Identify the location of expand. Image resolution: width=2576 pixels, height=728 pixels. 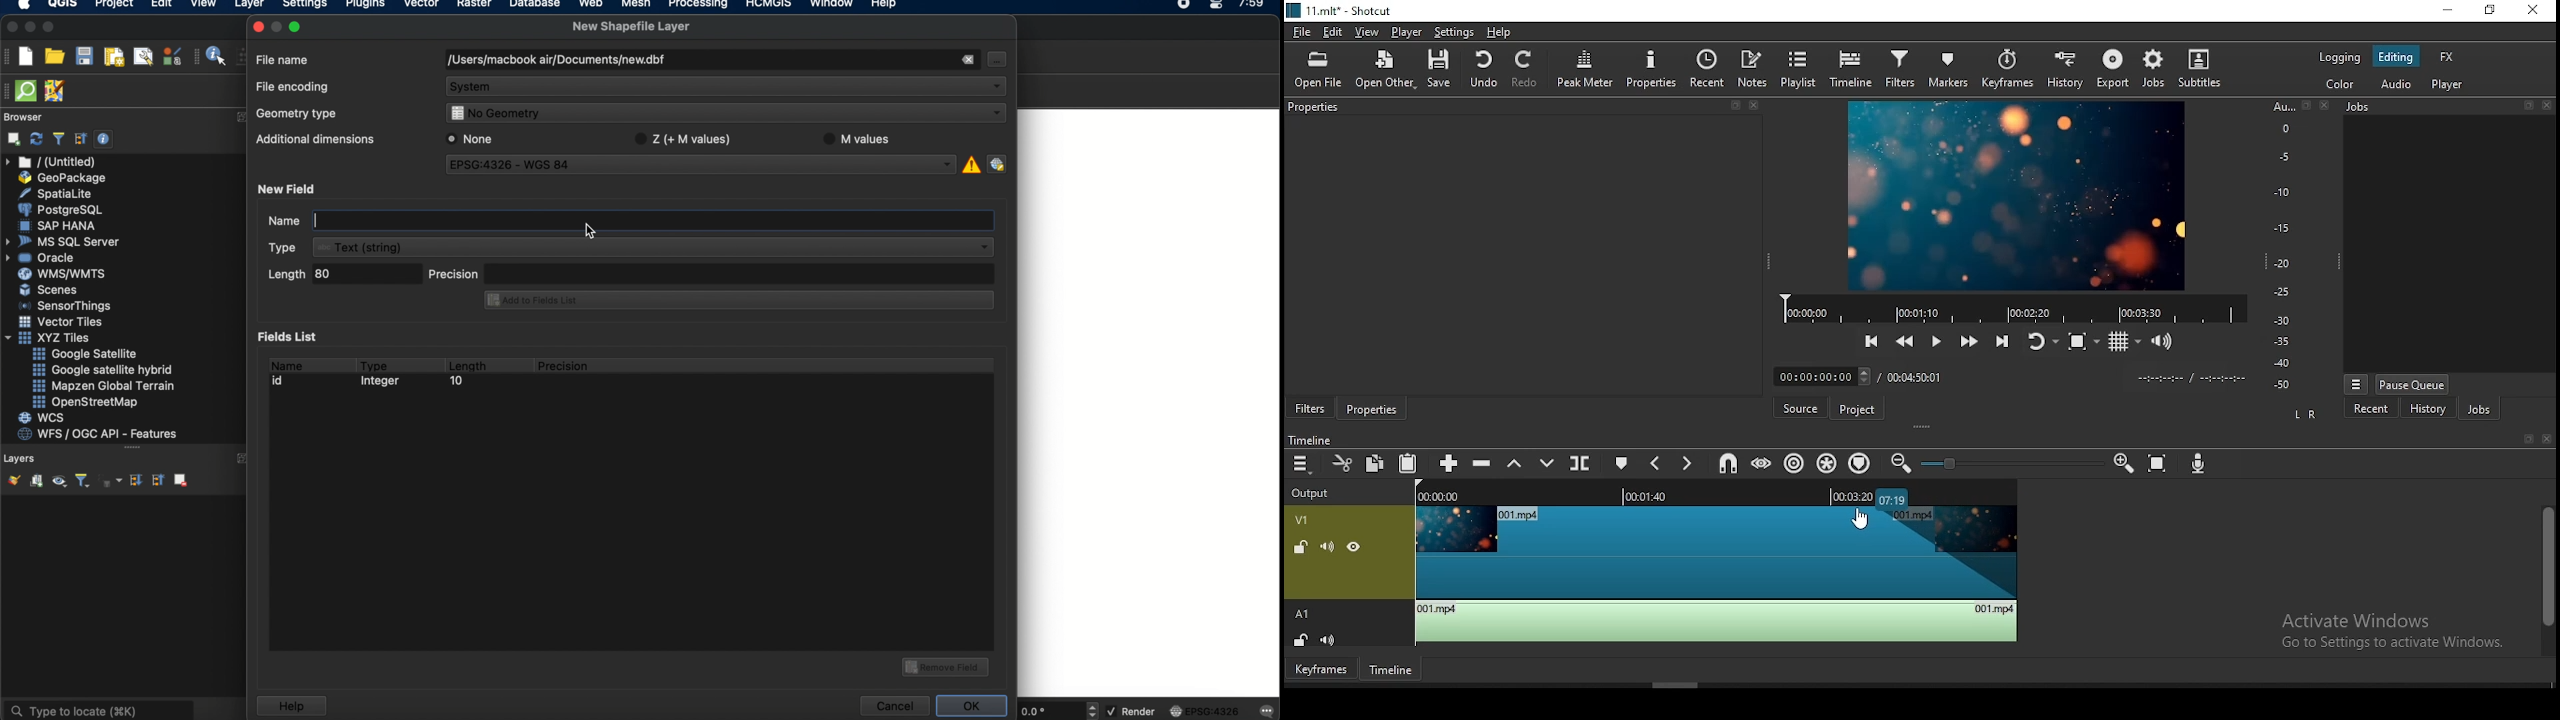
(243, 460).